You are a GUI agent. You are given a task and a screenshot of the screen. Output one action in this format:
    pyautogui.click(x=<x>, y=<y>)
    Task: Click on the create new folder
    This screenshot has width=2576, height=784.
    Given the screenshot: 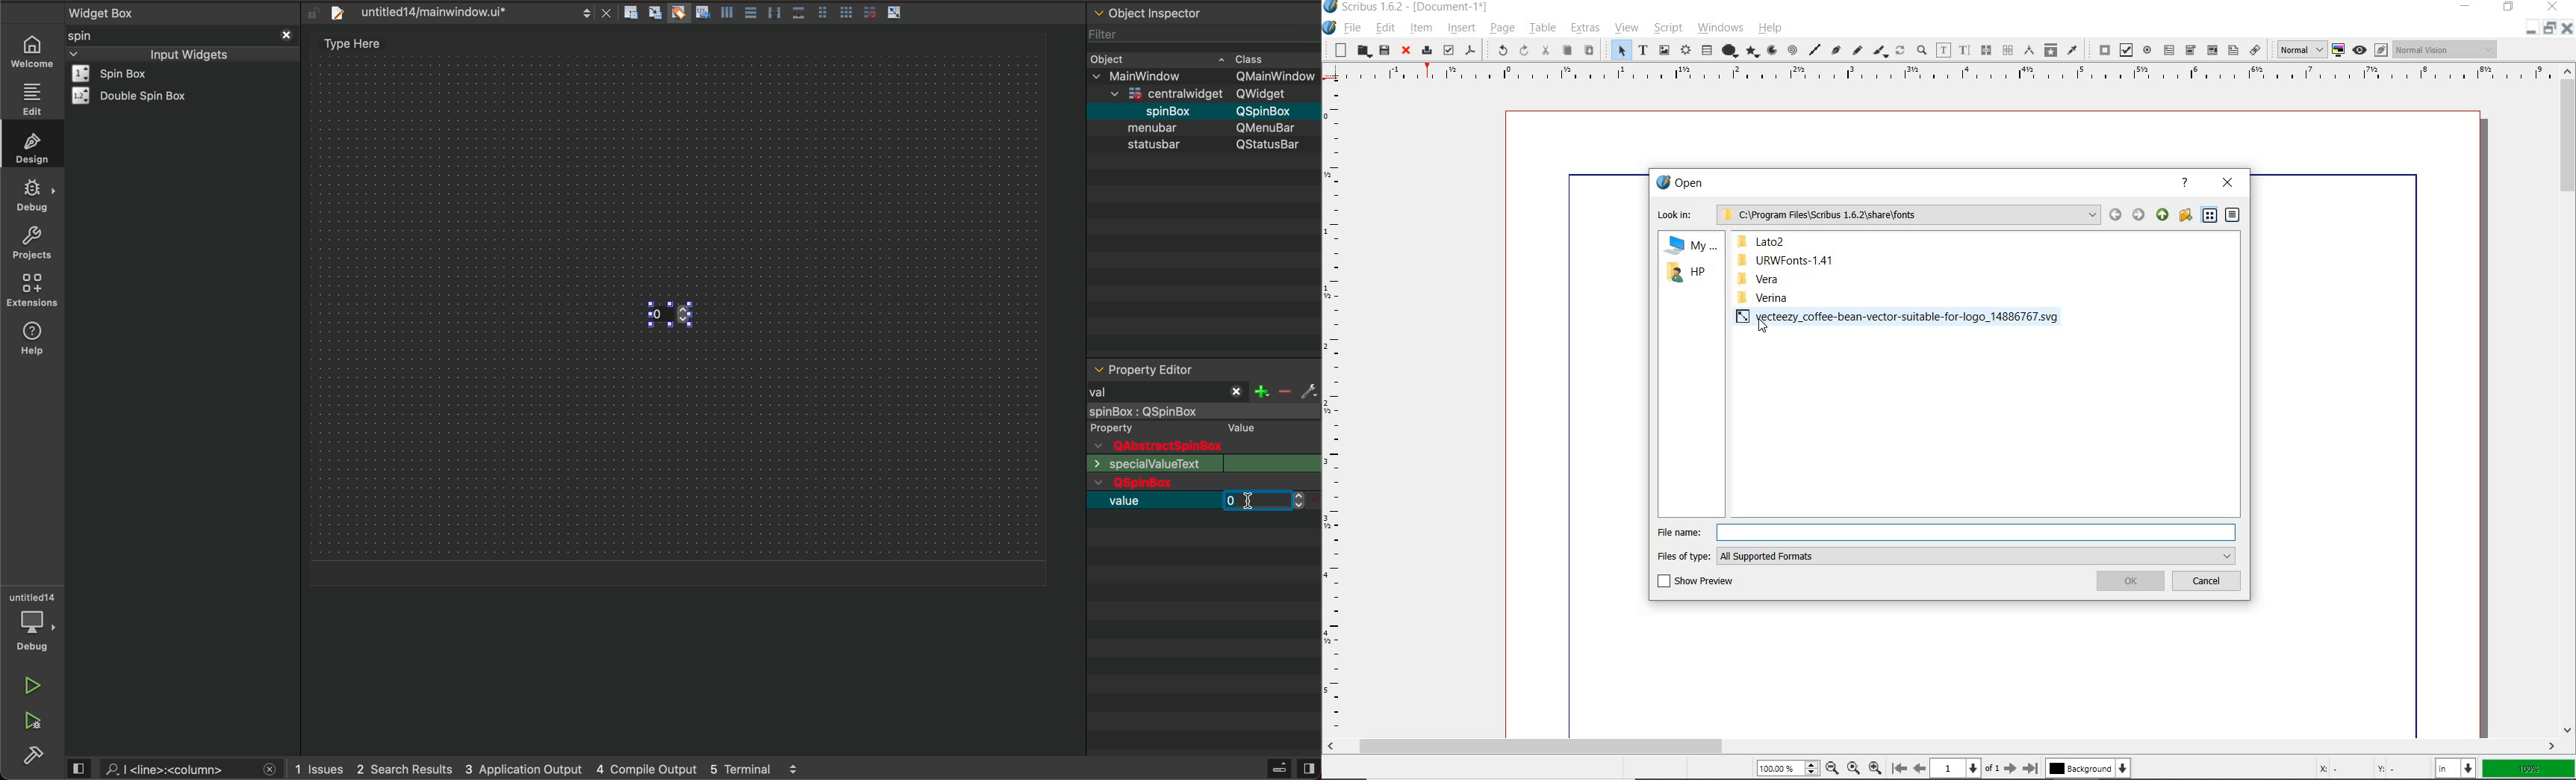 What is the action you would take?
    pyautogui.click(x=2184, y=214)
    